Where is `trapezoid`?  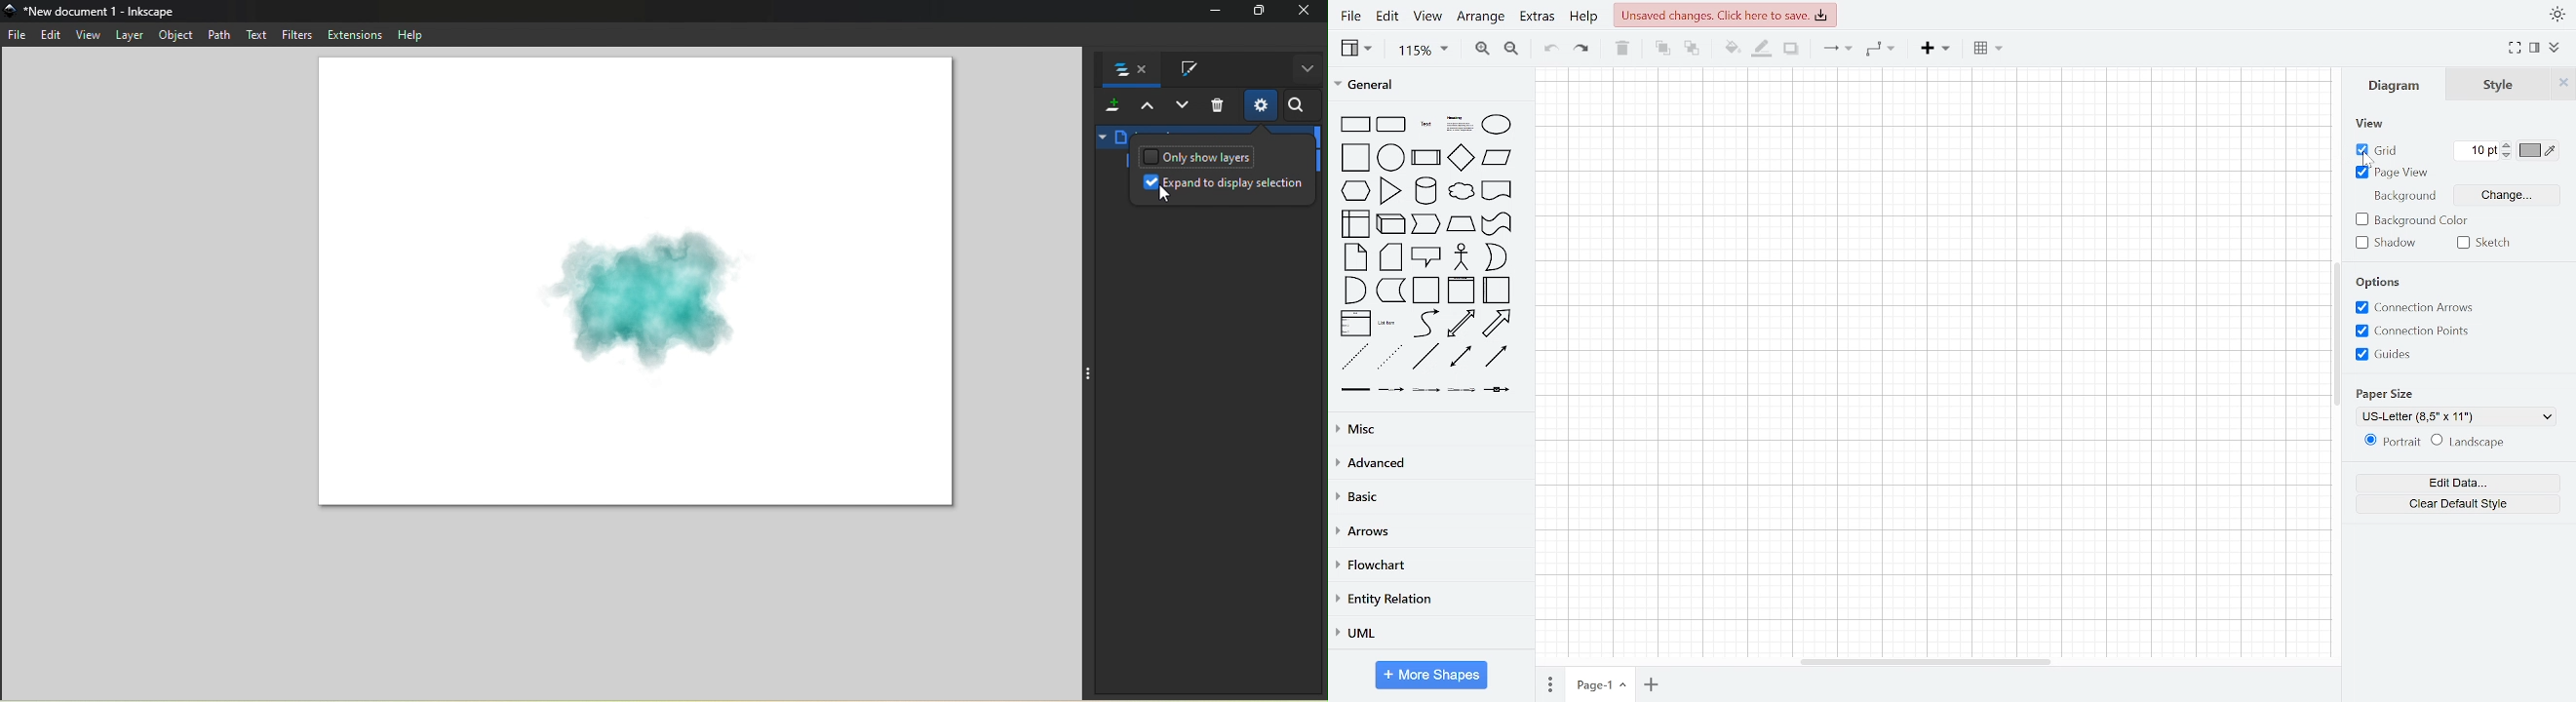 trapezoid is located at coordinates (1463, 223).